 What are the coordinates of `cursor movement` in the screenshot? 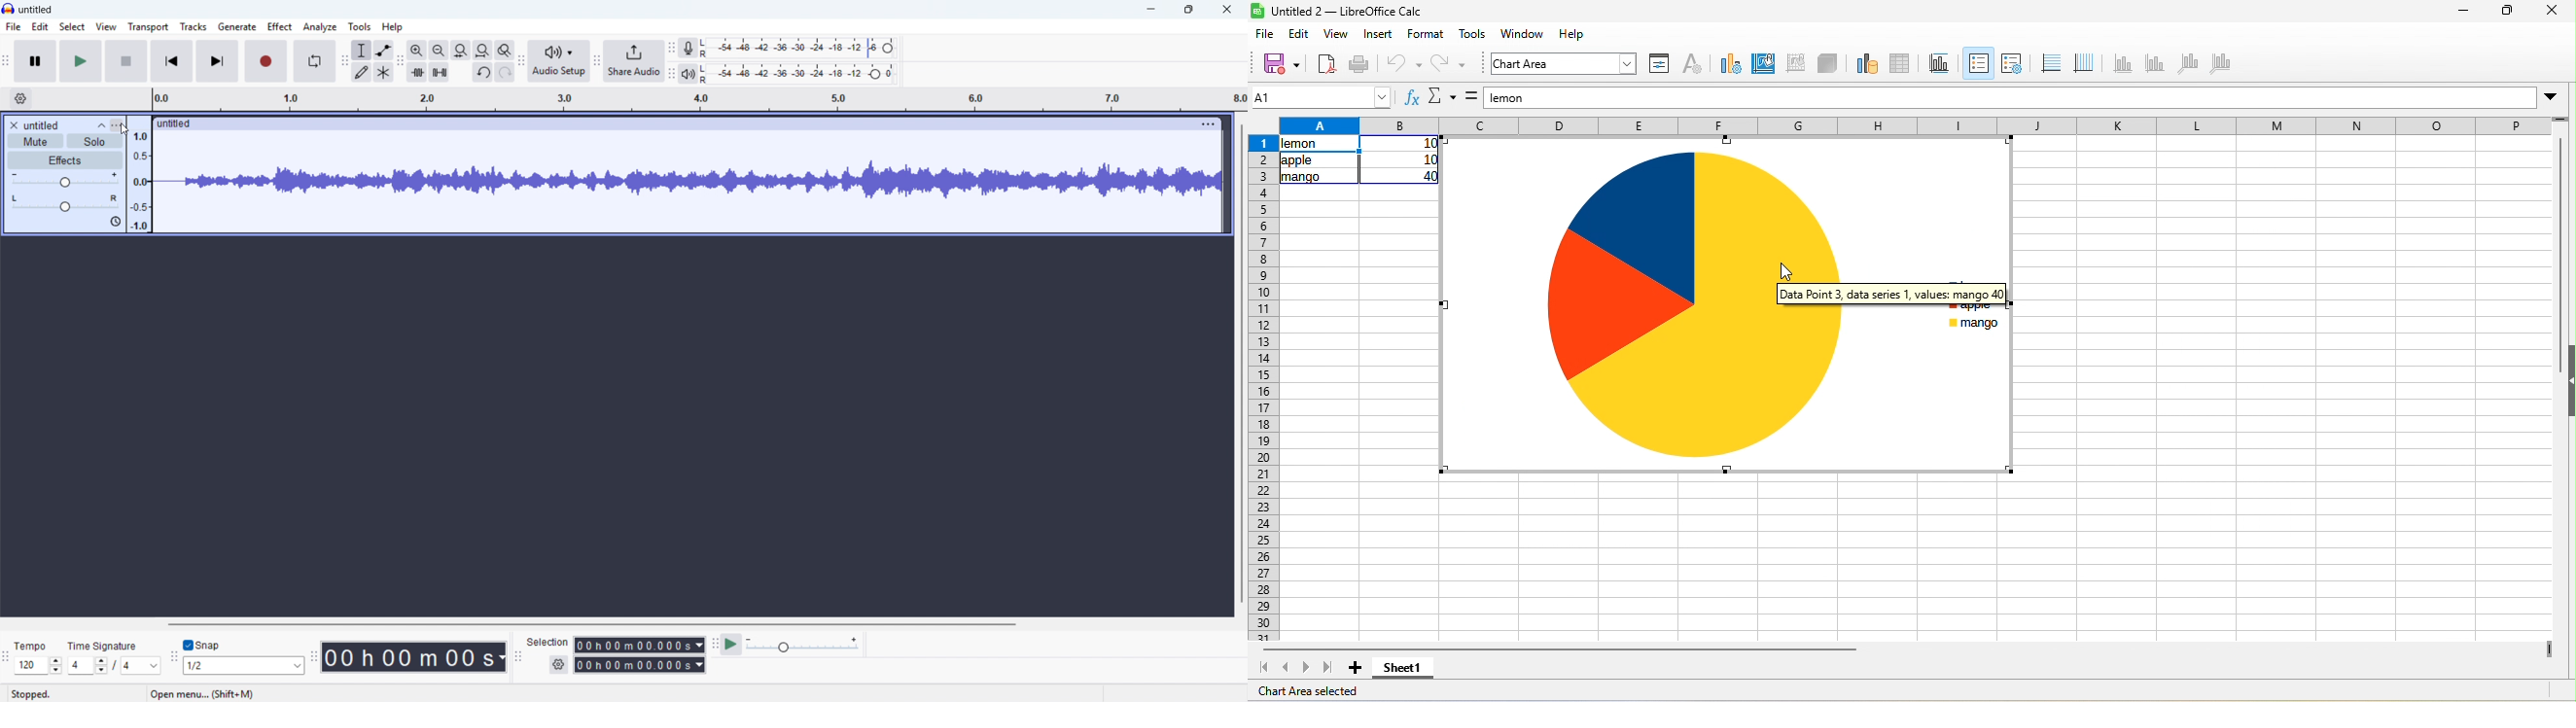 It's located at (1791, 271).